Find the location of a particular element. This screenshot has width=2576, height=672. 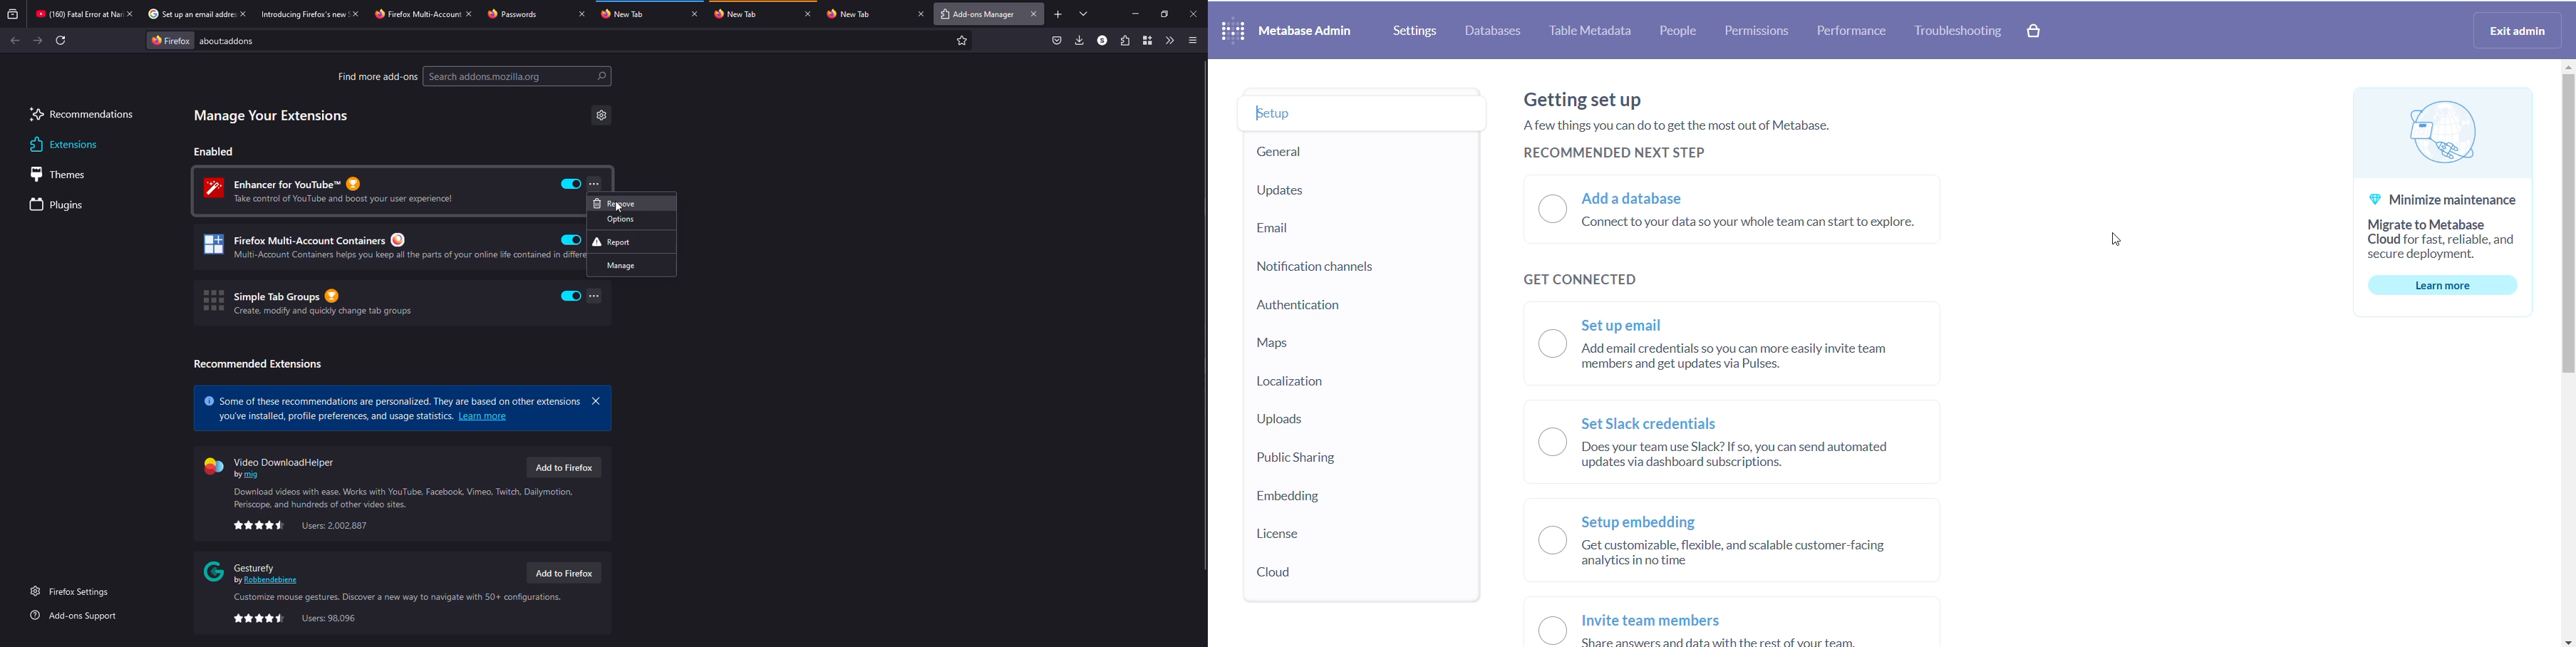

Star rating is located at coordinates (259, 619).